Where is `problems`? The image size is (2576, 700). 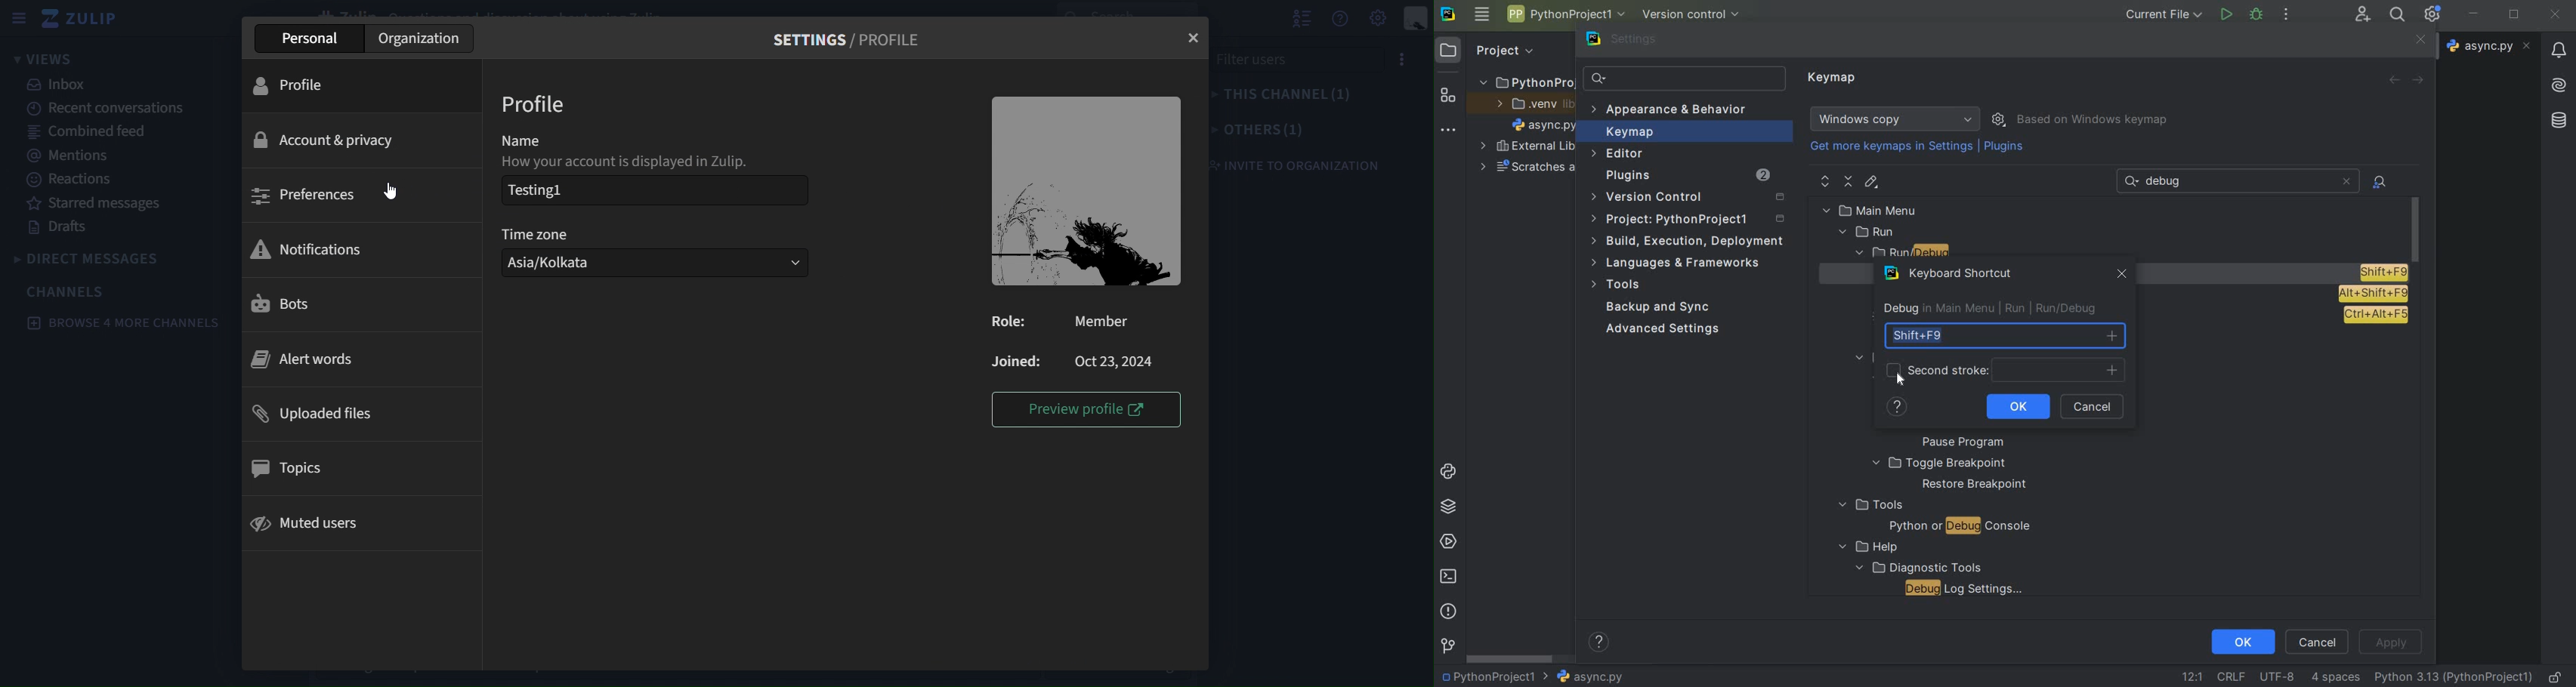 problems is located at coordinates (1447, 610).